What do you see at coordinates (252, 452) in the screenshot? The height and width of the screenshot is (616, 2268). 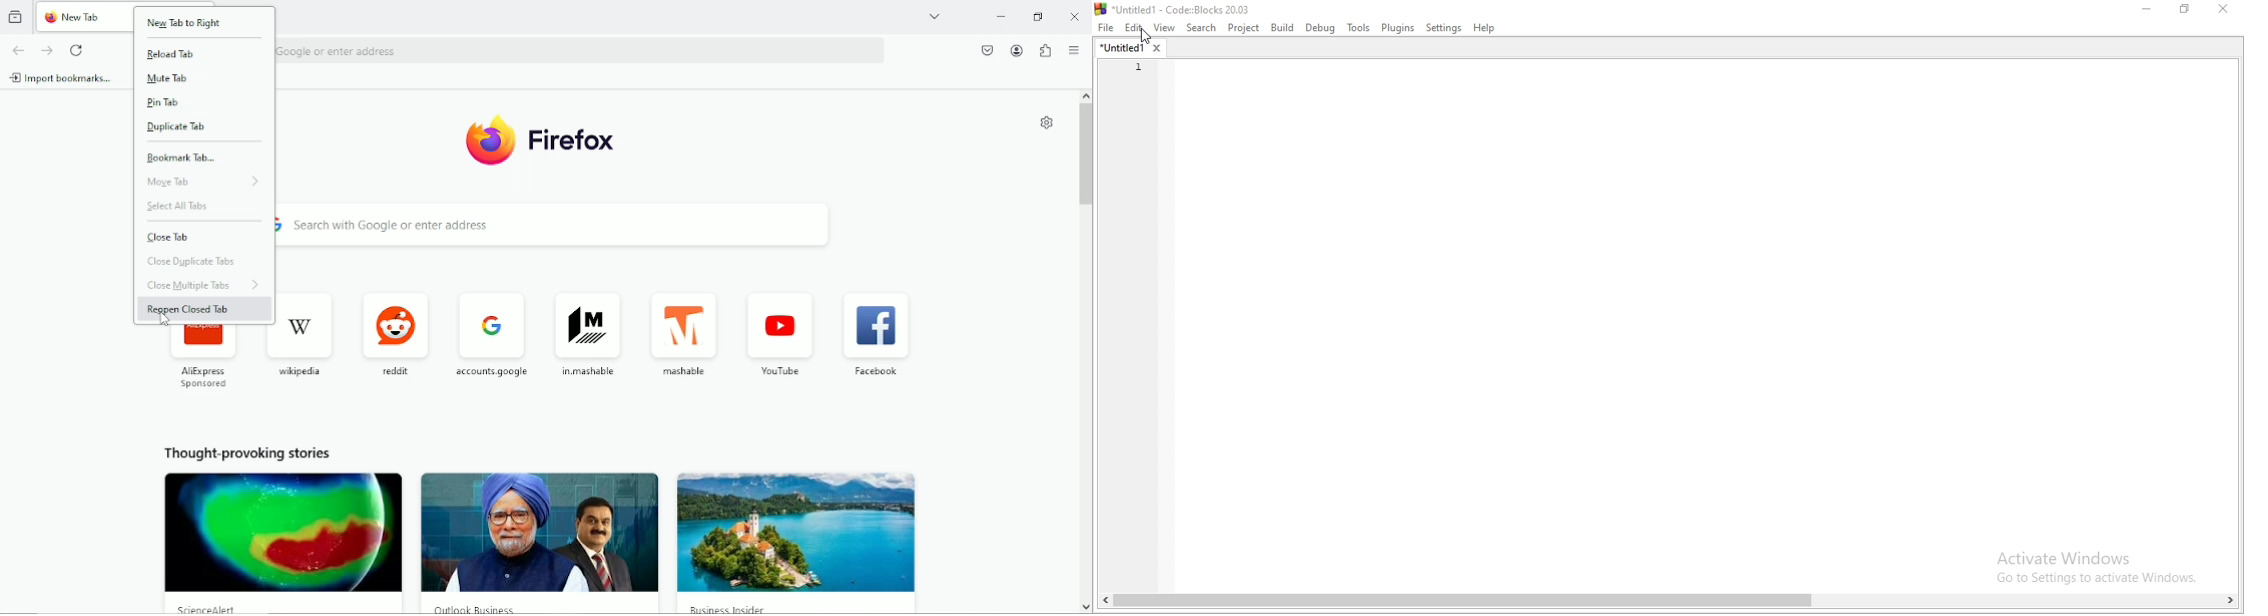 I see `Thought provoking stories` at bounding box center [252, 452].